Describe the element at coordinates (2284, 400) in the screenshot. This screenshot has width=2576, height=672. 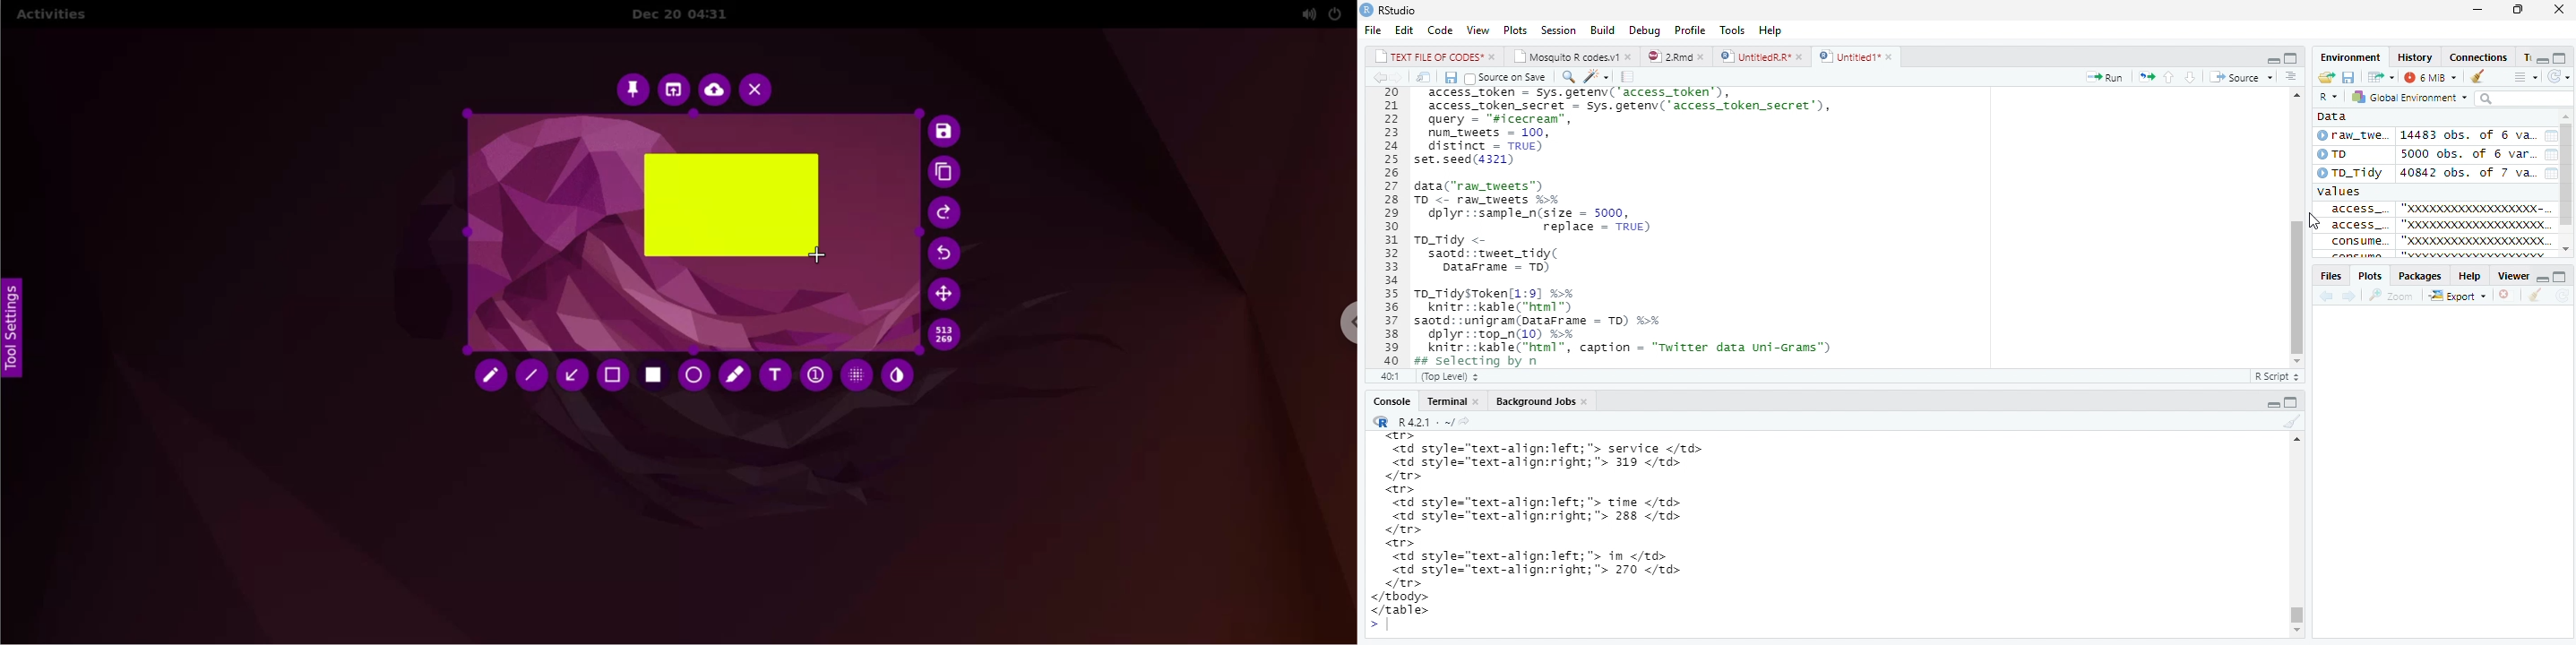
I see `minimize/maxiize` at that location.